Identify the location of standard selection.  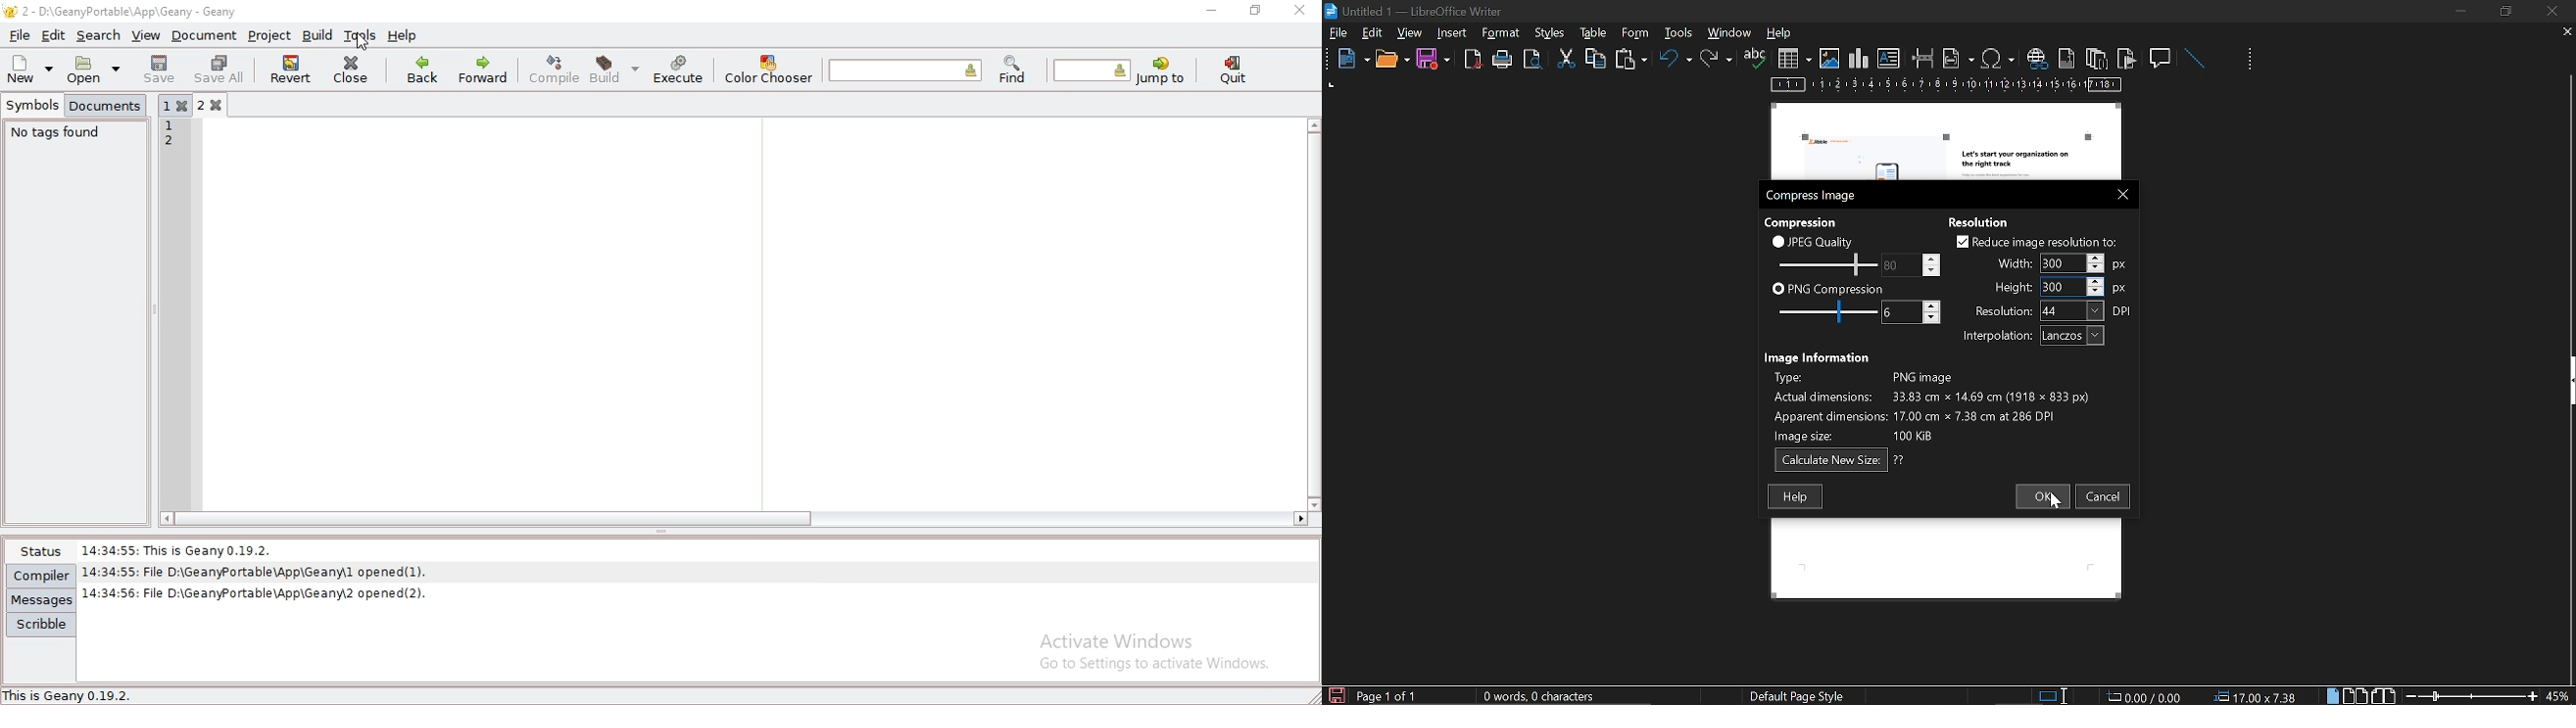
(2055, 695).